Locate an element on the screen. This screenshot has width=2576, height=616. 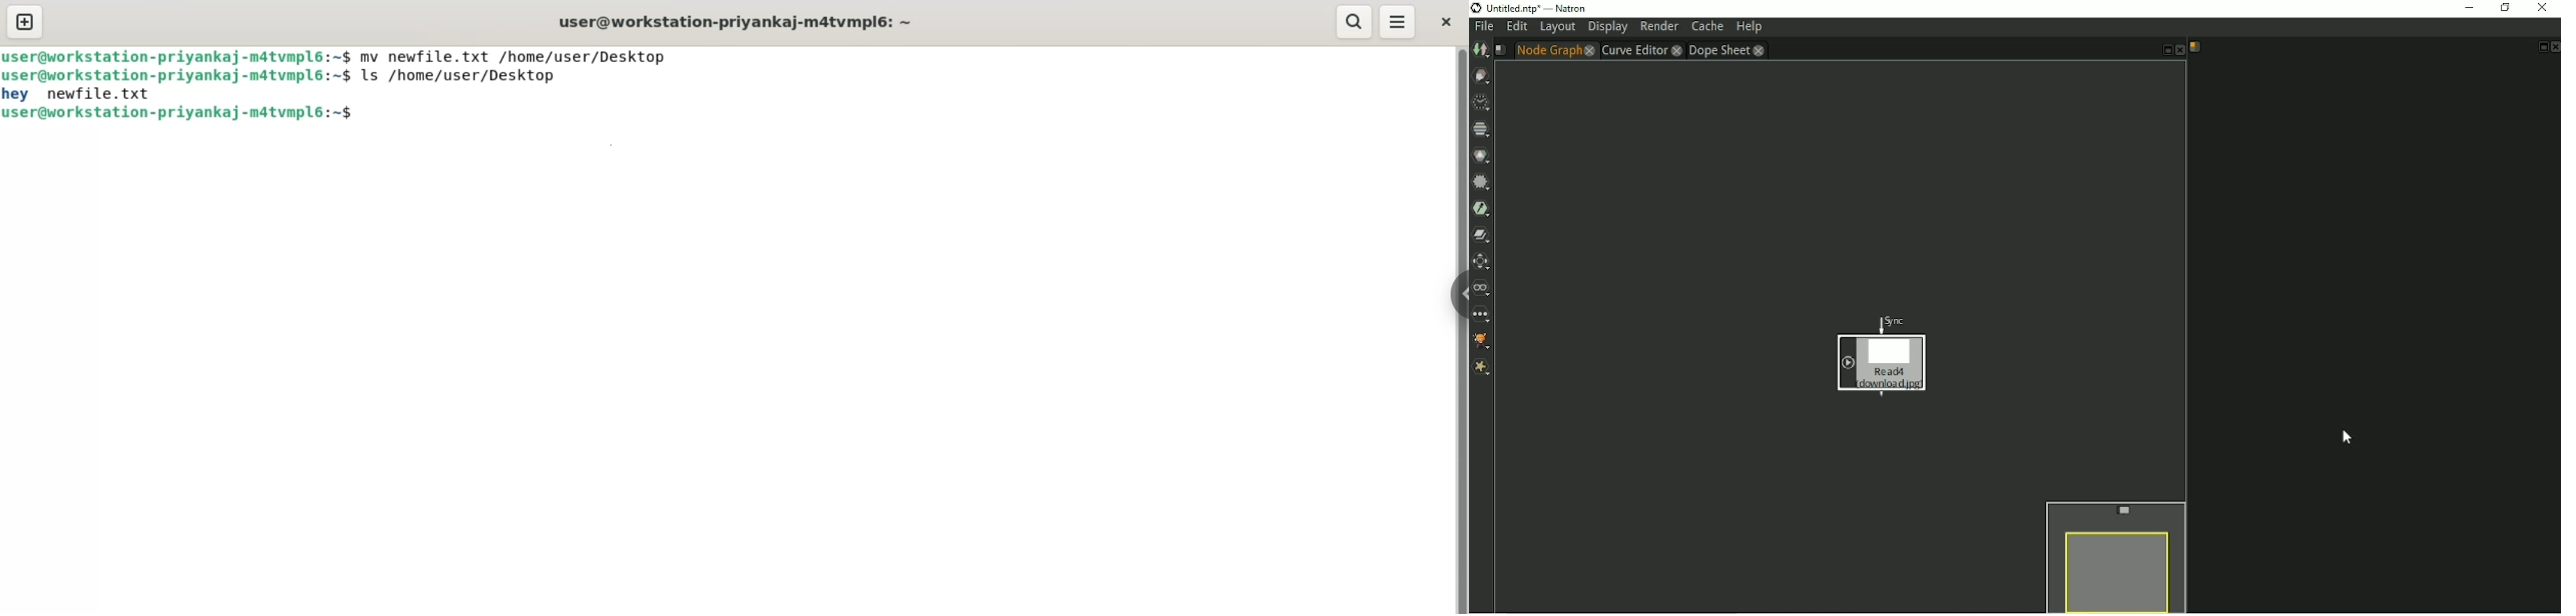
Restore down is located at coordinates (2503, 8).